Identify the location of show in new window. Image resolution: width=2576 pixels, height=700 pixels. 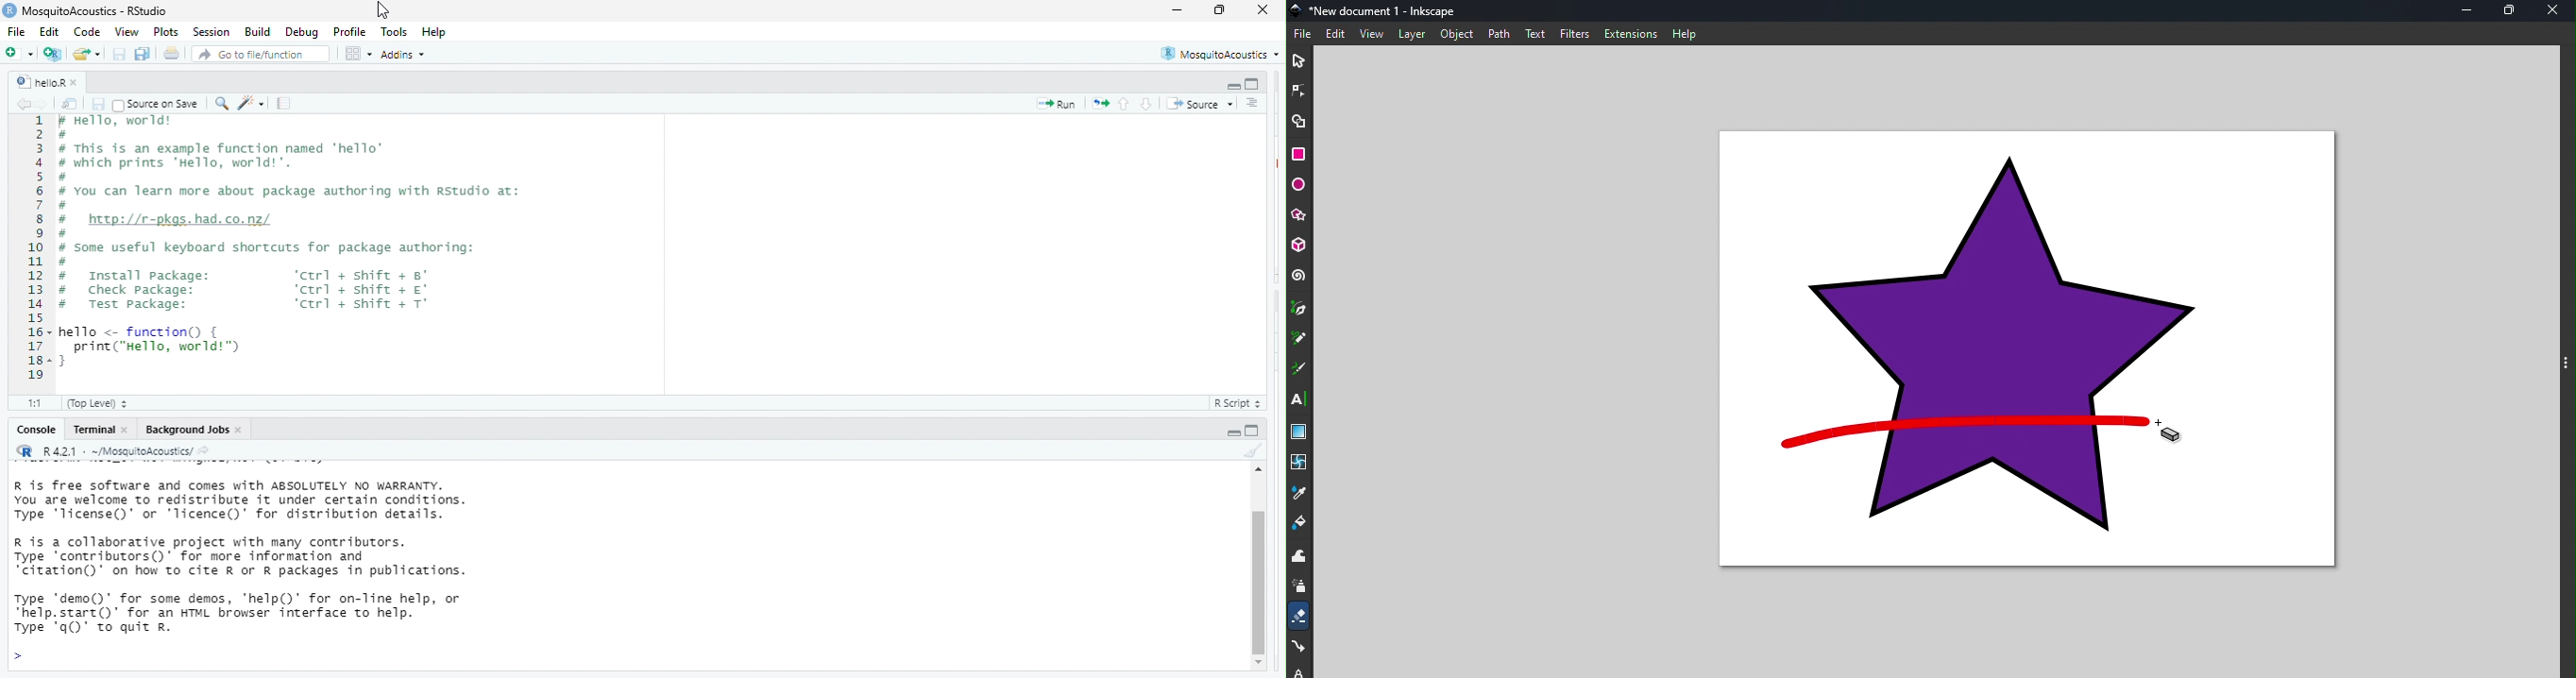
(68, 105).